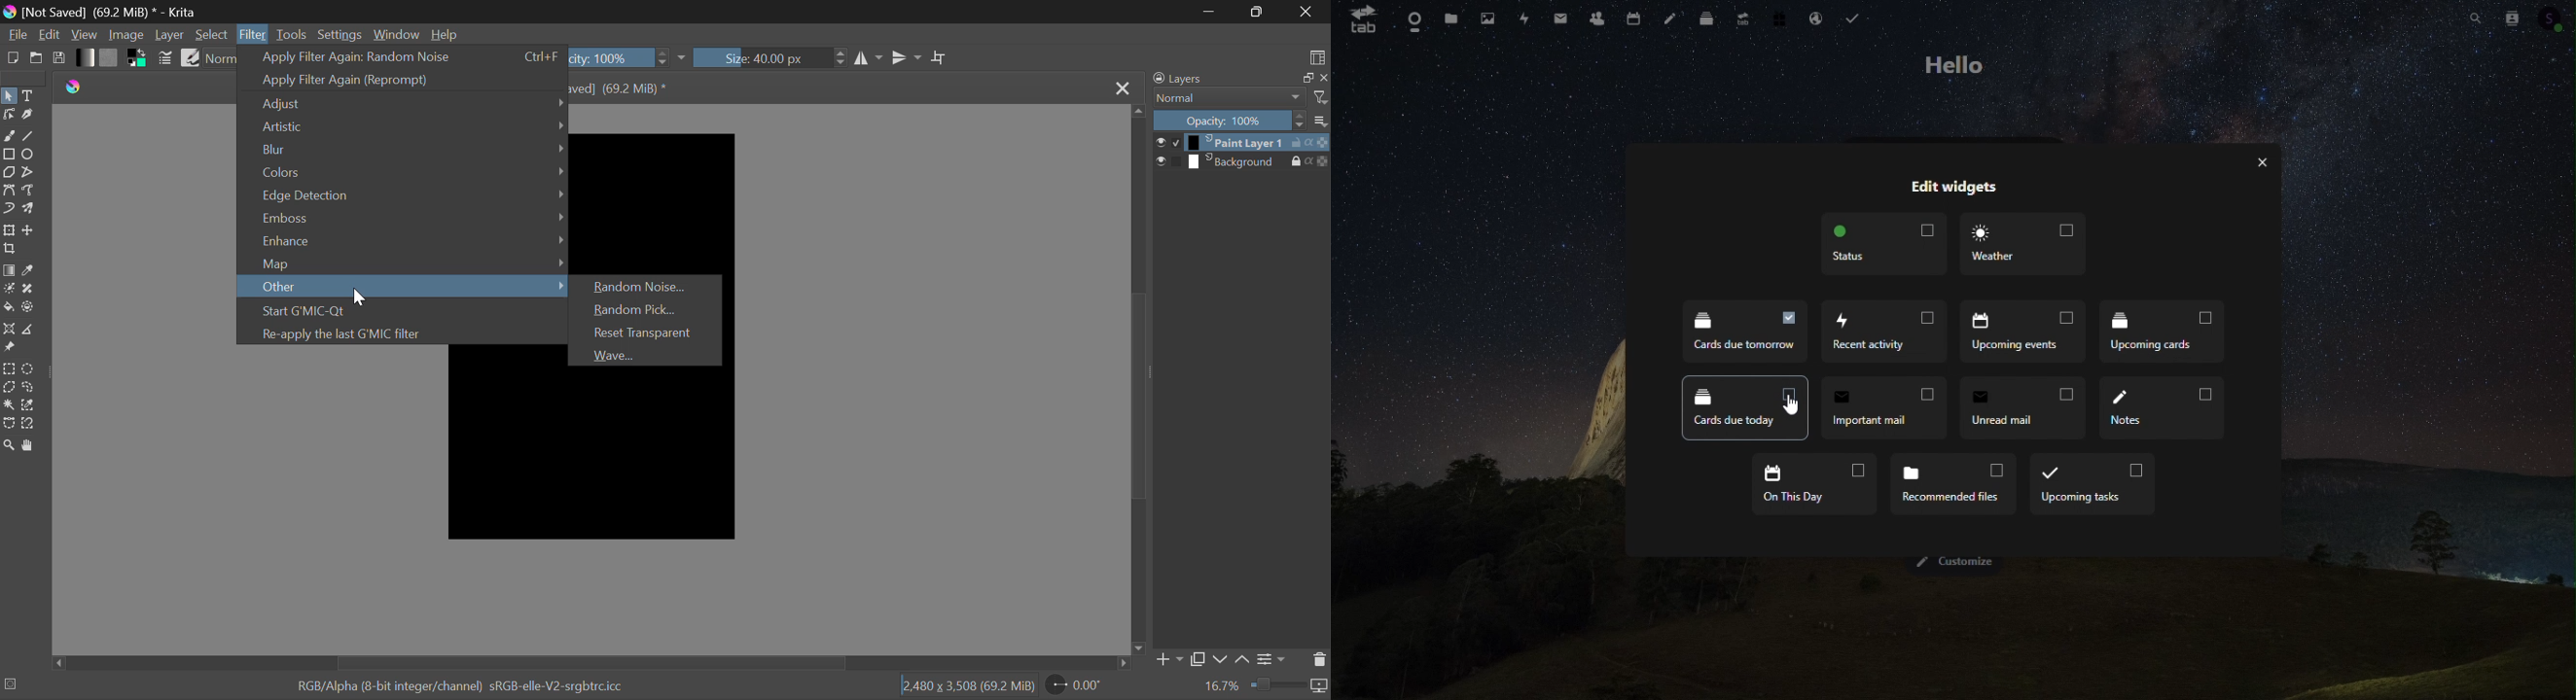  What do you see at coordinates (399, 57) in the screenshot?
I see `Apply Filter Again` at bounding box center [399, 57].